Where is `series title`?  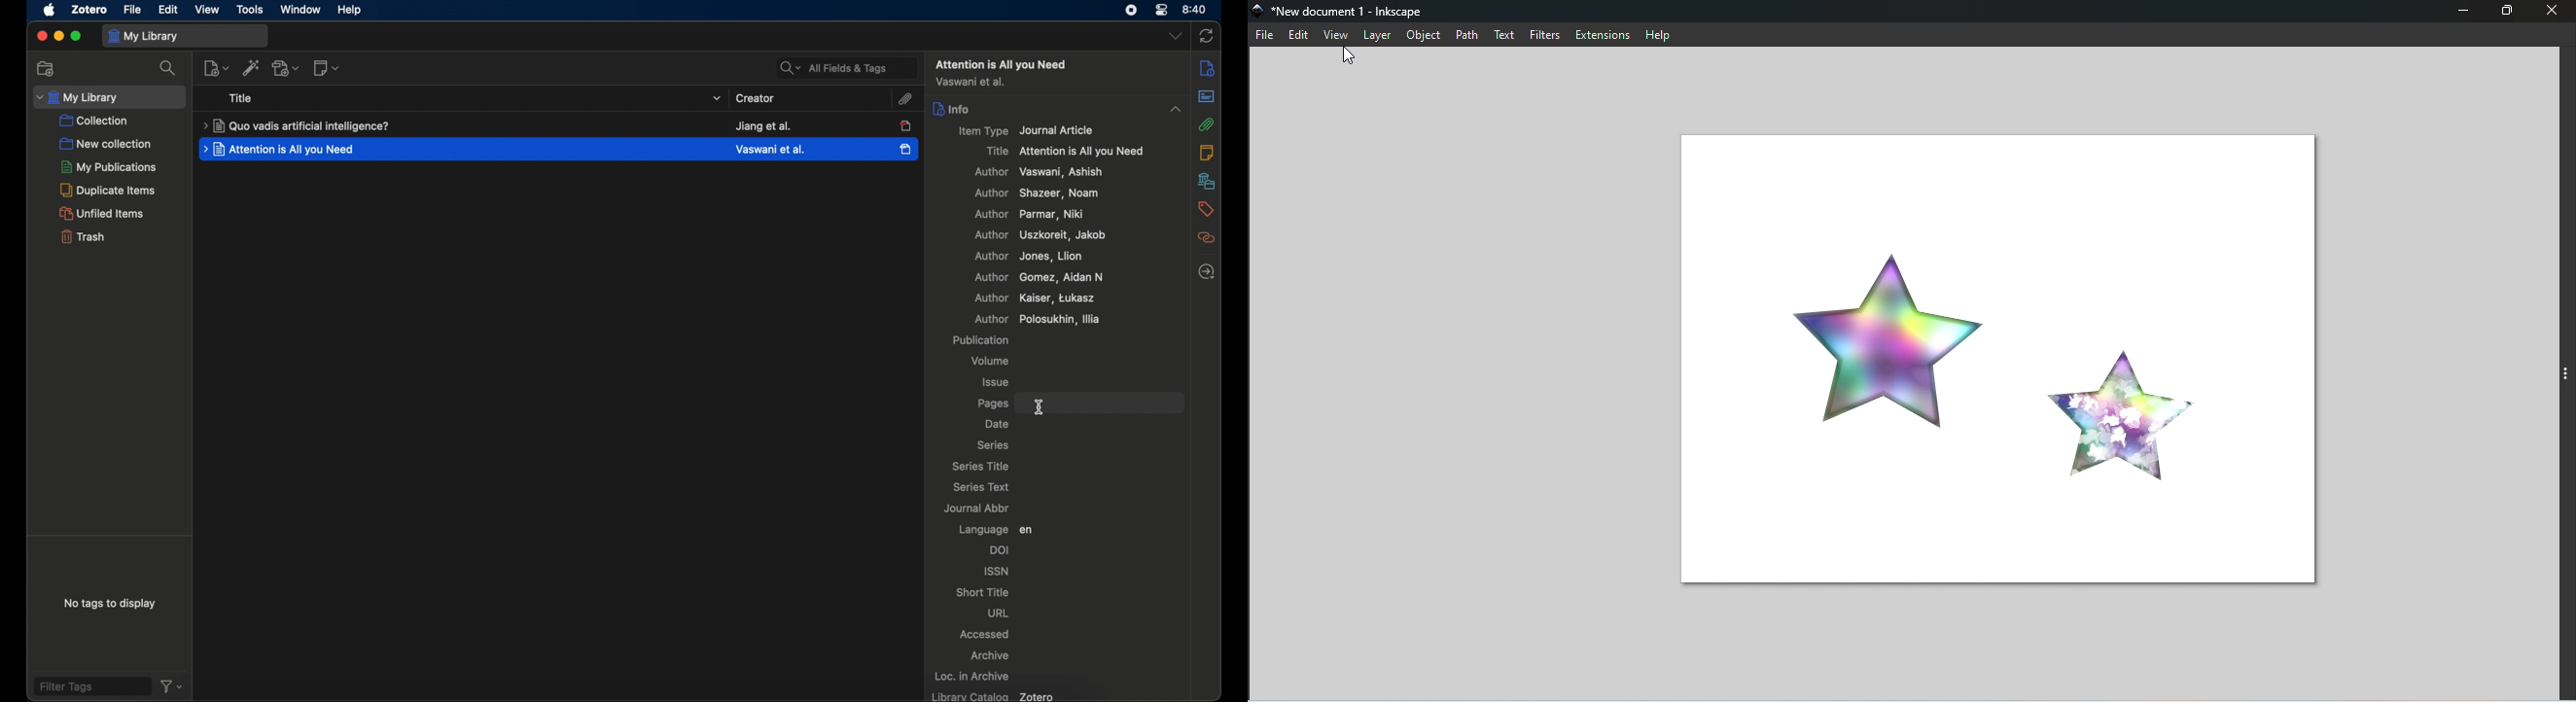 series title is located at coordinates (981, 465).